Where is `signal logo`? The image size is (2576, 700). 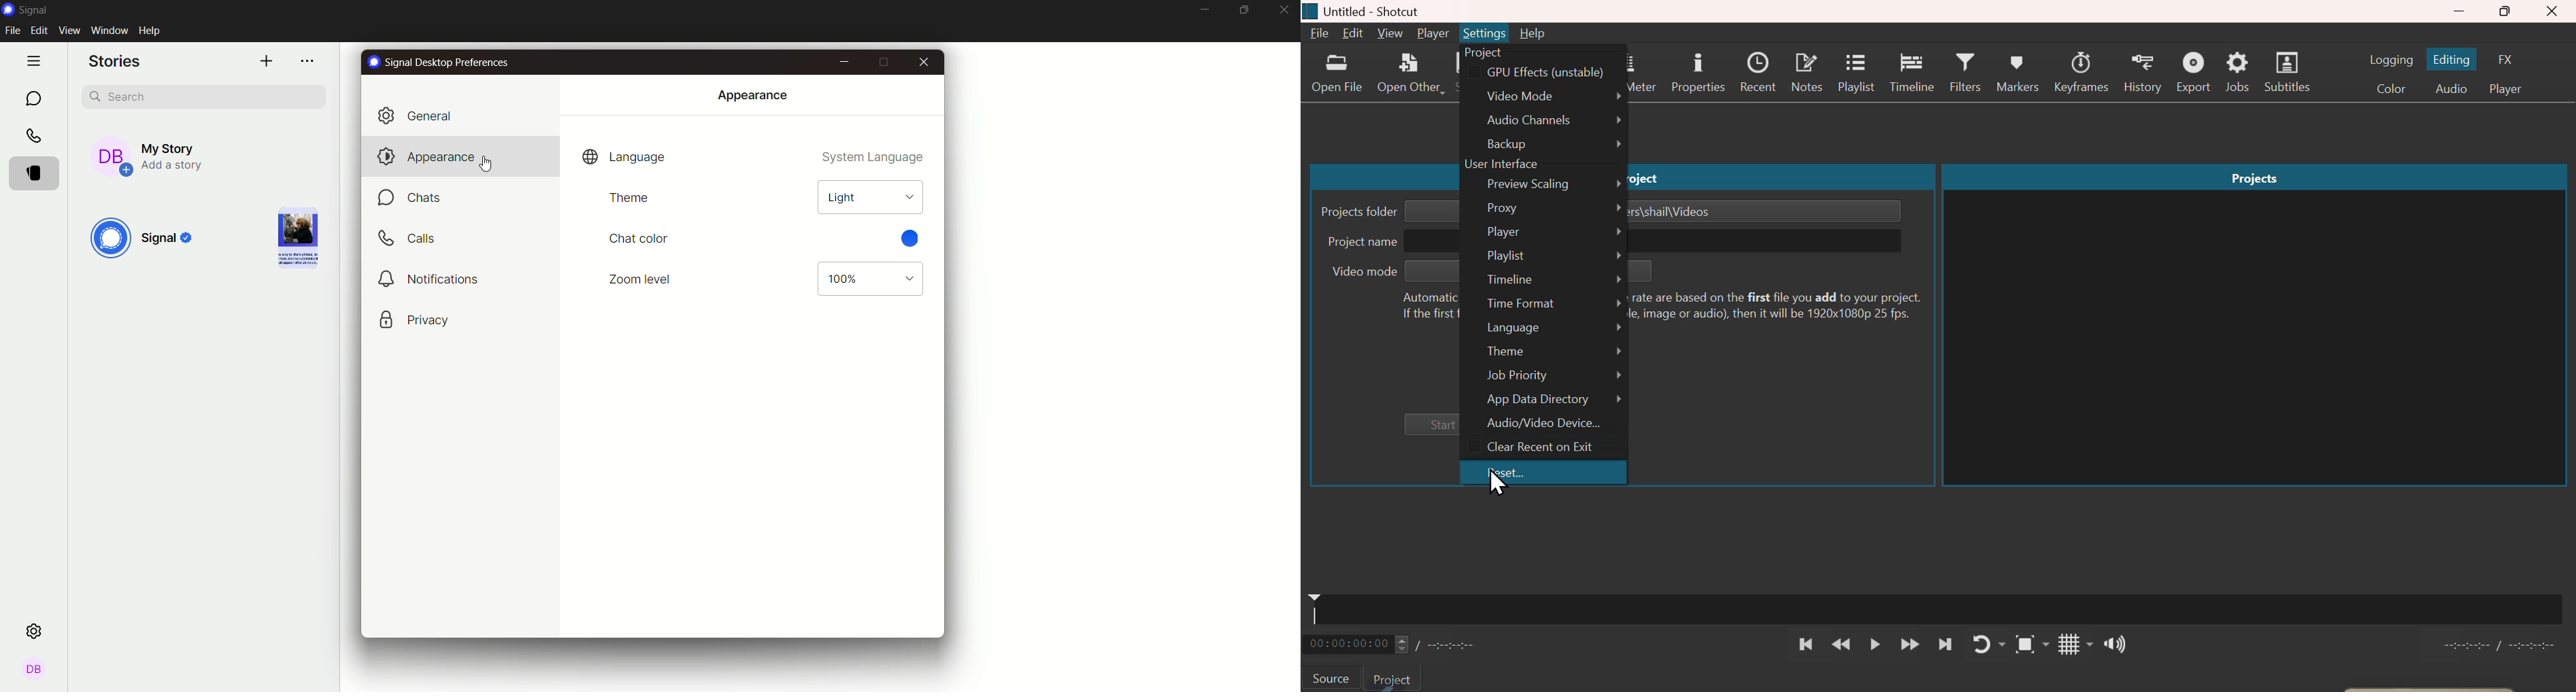 signal logo is located at coordinates (31, 10).